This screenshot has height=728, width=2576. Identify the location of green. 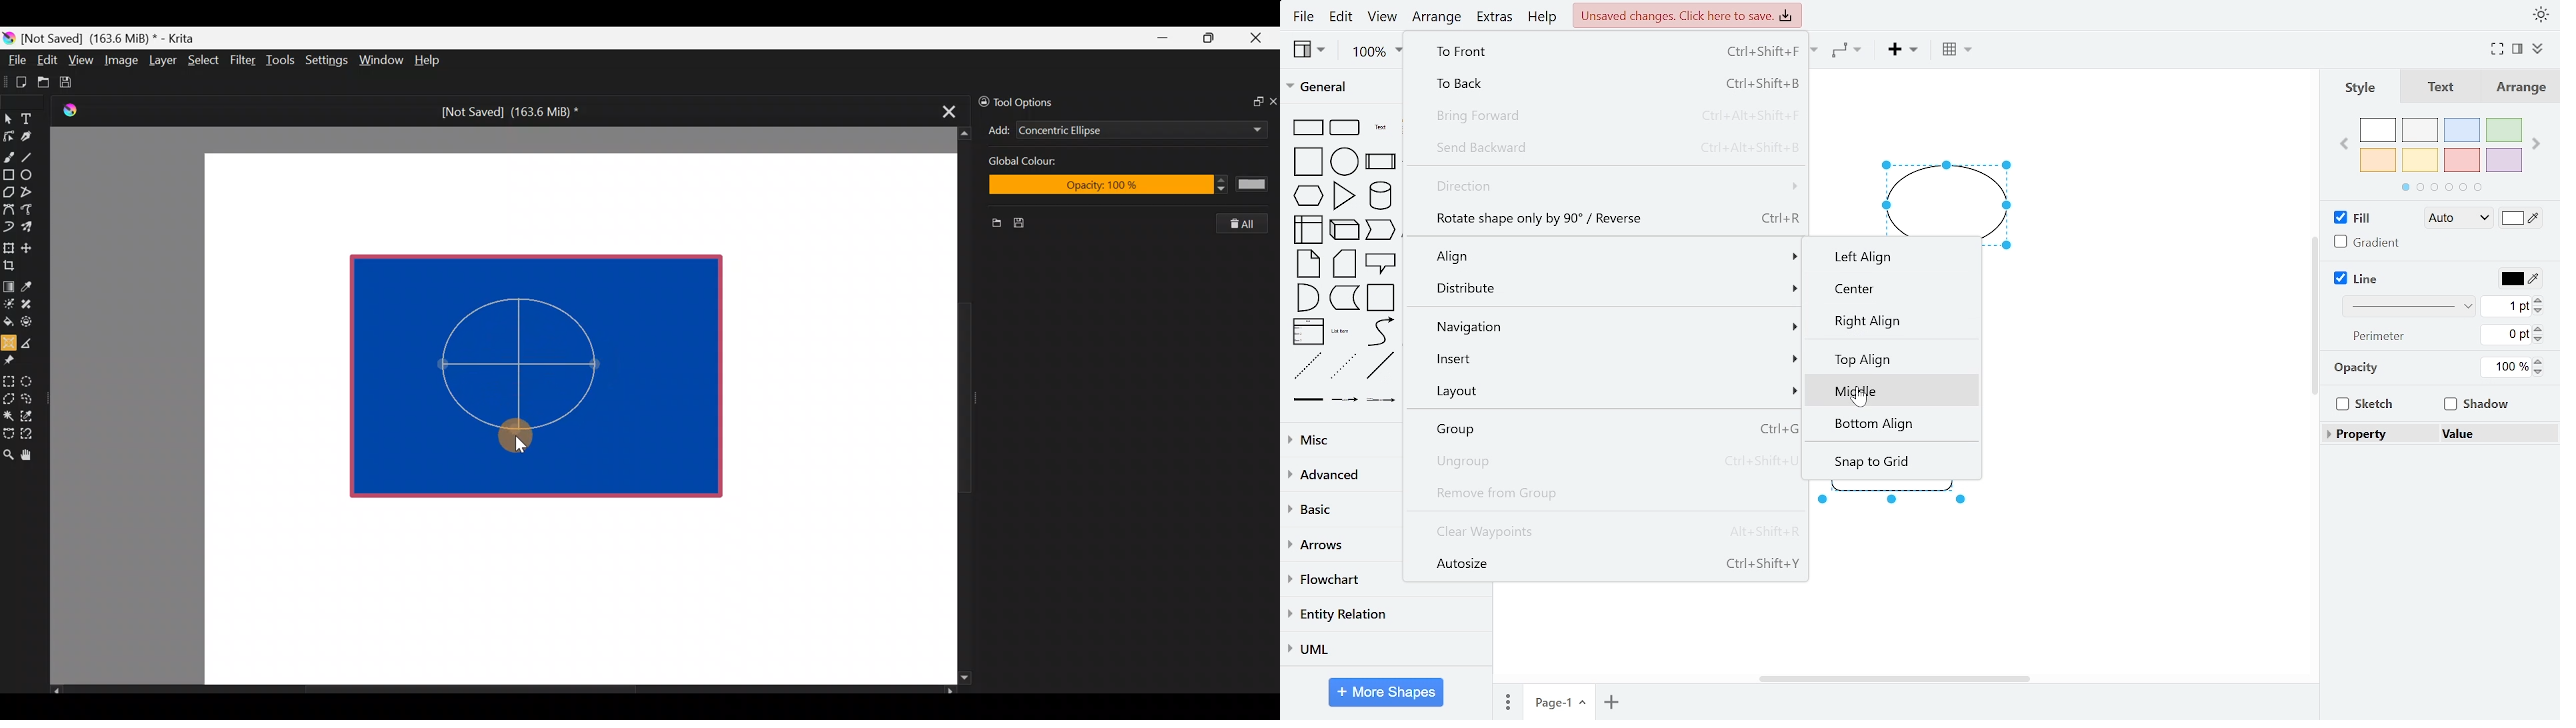
(2502, 131).